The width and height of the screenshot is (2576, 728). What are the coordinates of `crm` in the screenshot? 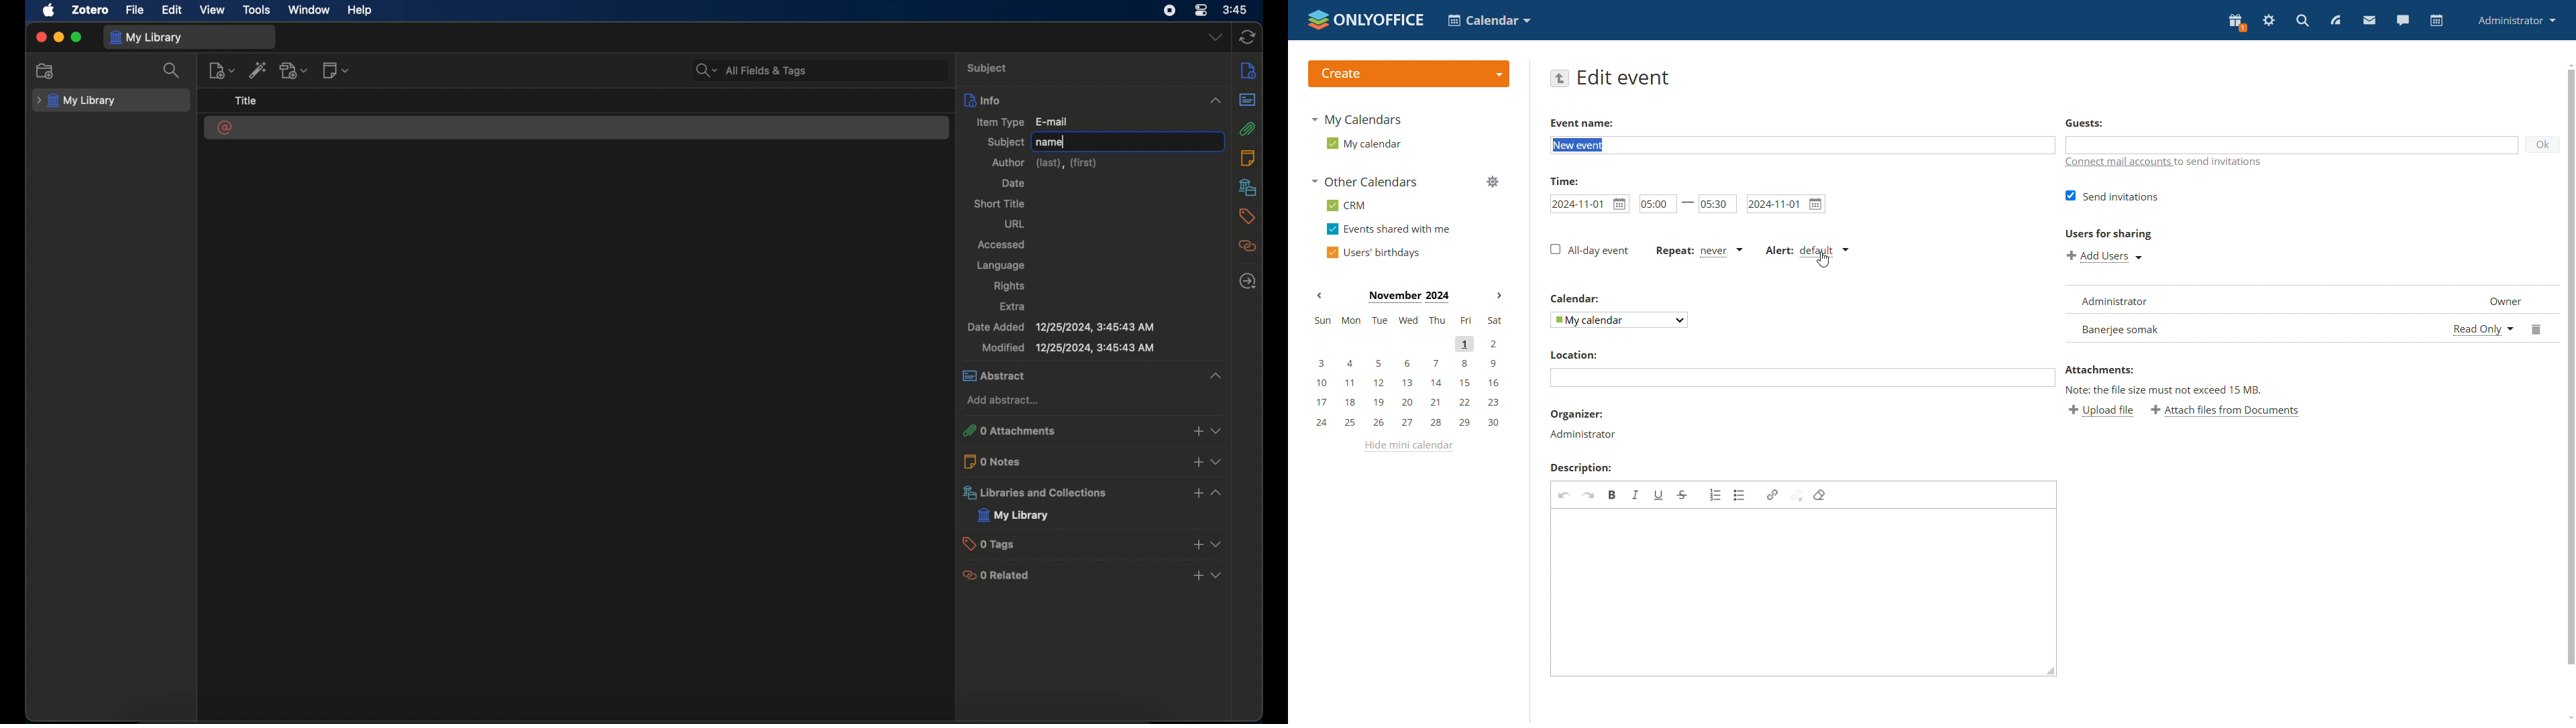 It's located at (1350, 206).